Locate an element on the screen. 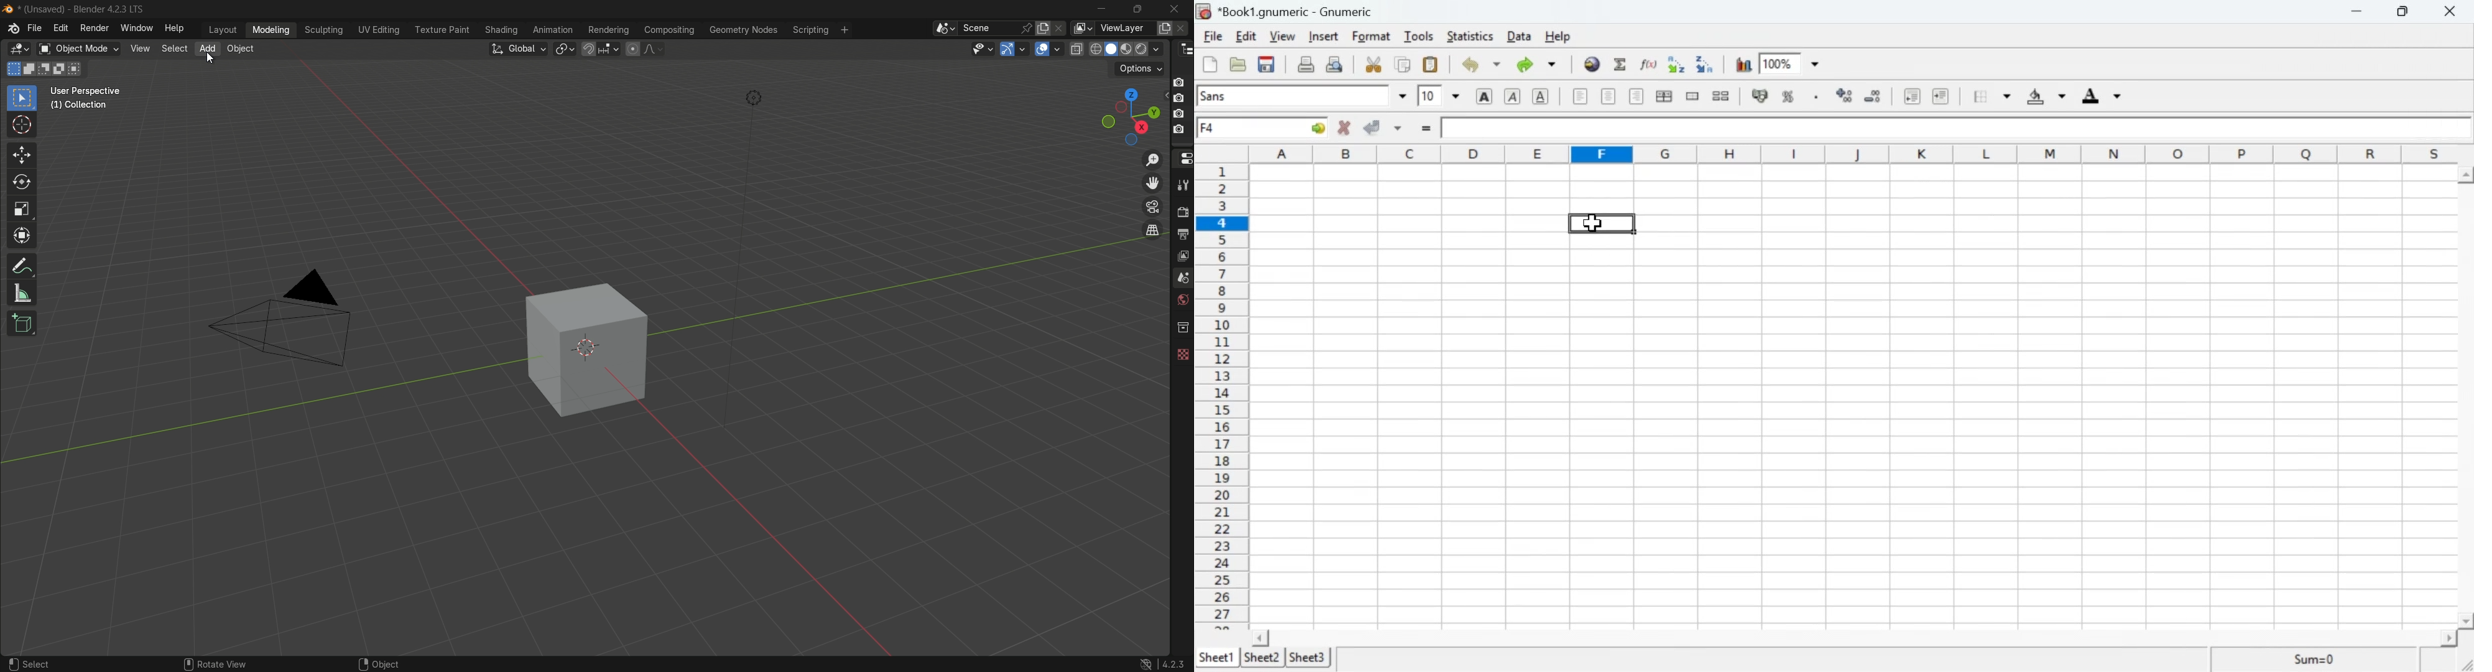  scroll bar is located at coordinates (2464, 399).